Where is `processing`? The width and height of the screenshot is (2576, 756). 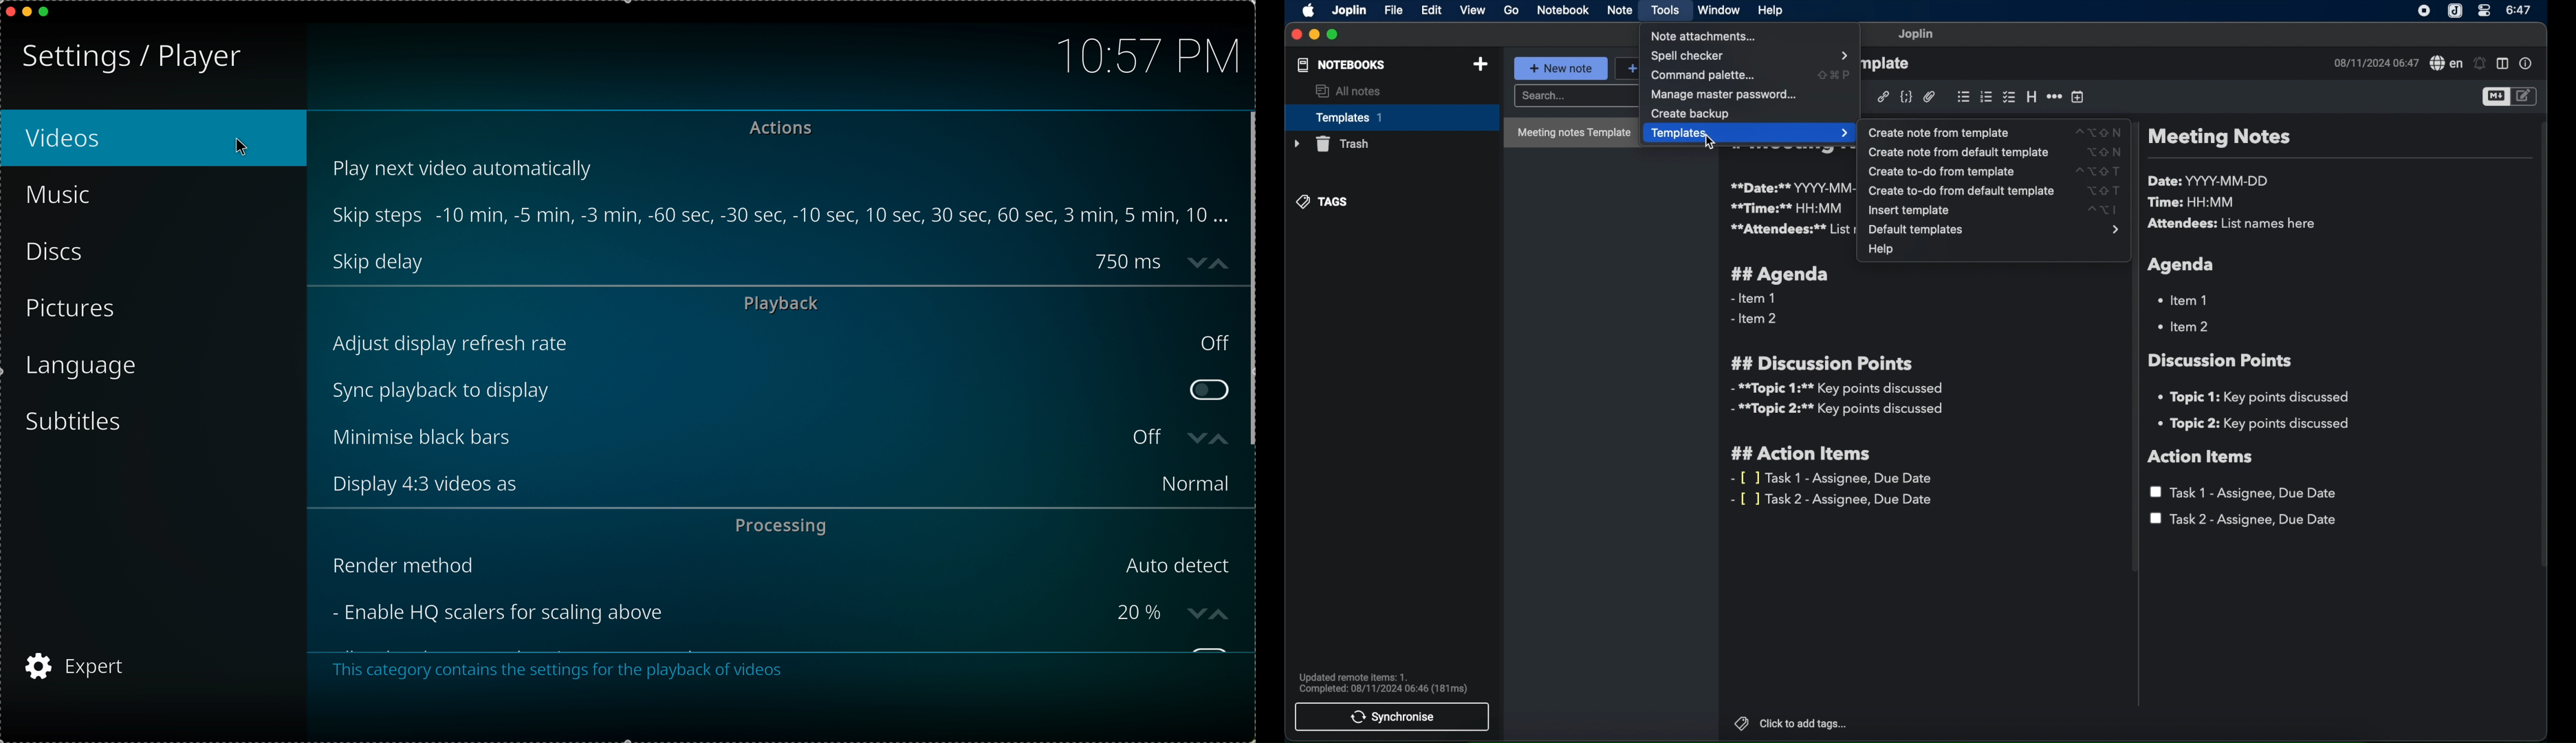 processing is located at coordinates (780, 525).